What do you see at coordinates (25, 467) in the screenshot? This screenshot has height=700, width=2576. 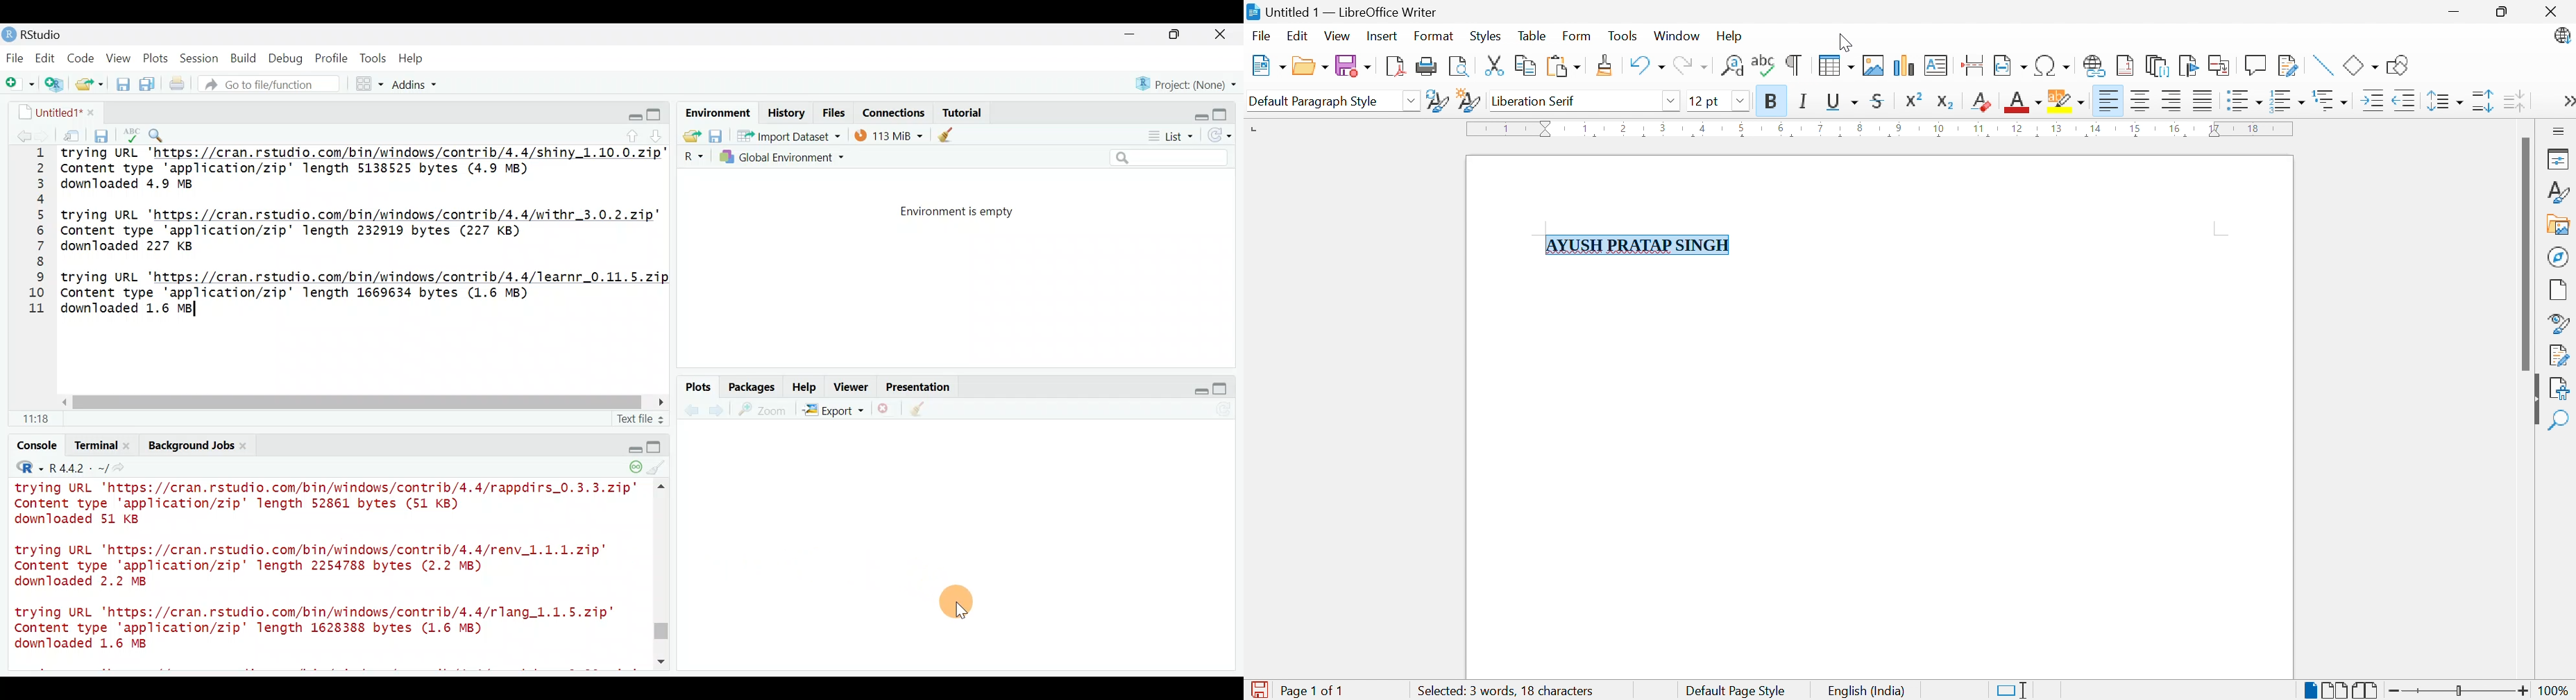 I see `R` at bounding box center [25, 467].